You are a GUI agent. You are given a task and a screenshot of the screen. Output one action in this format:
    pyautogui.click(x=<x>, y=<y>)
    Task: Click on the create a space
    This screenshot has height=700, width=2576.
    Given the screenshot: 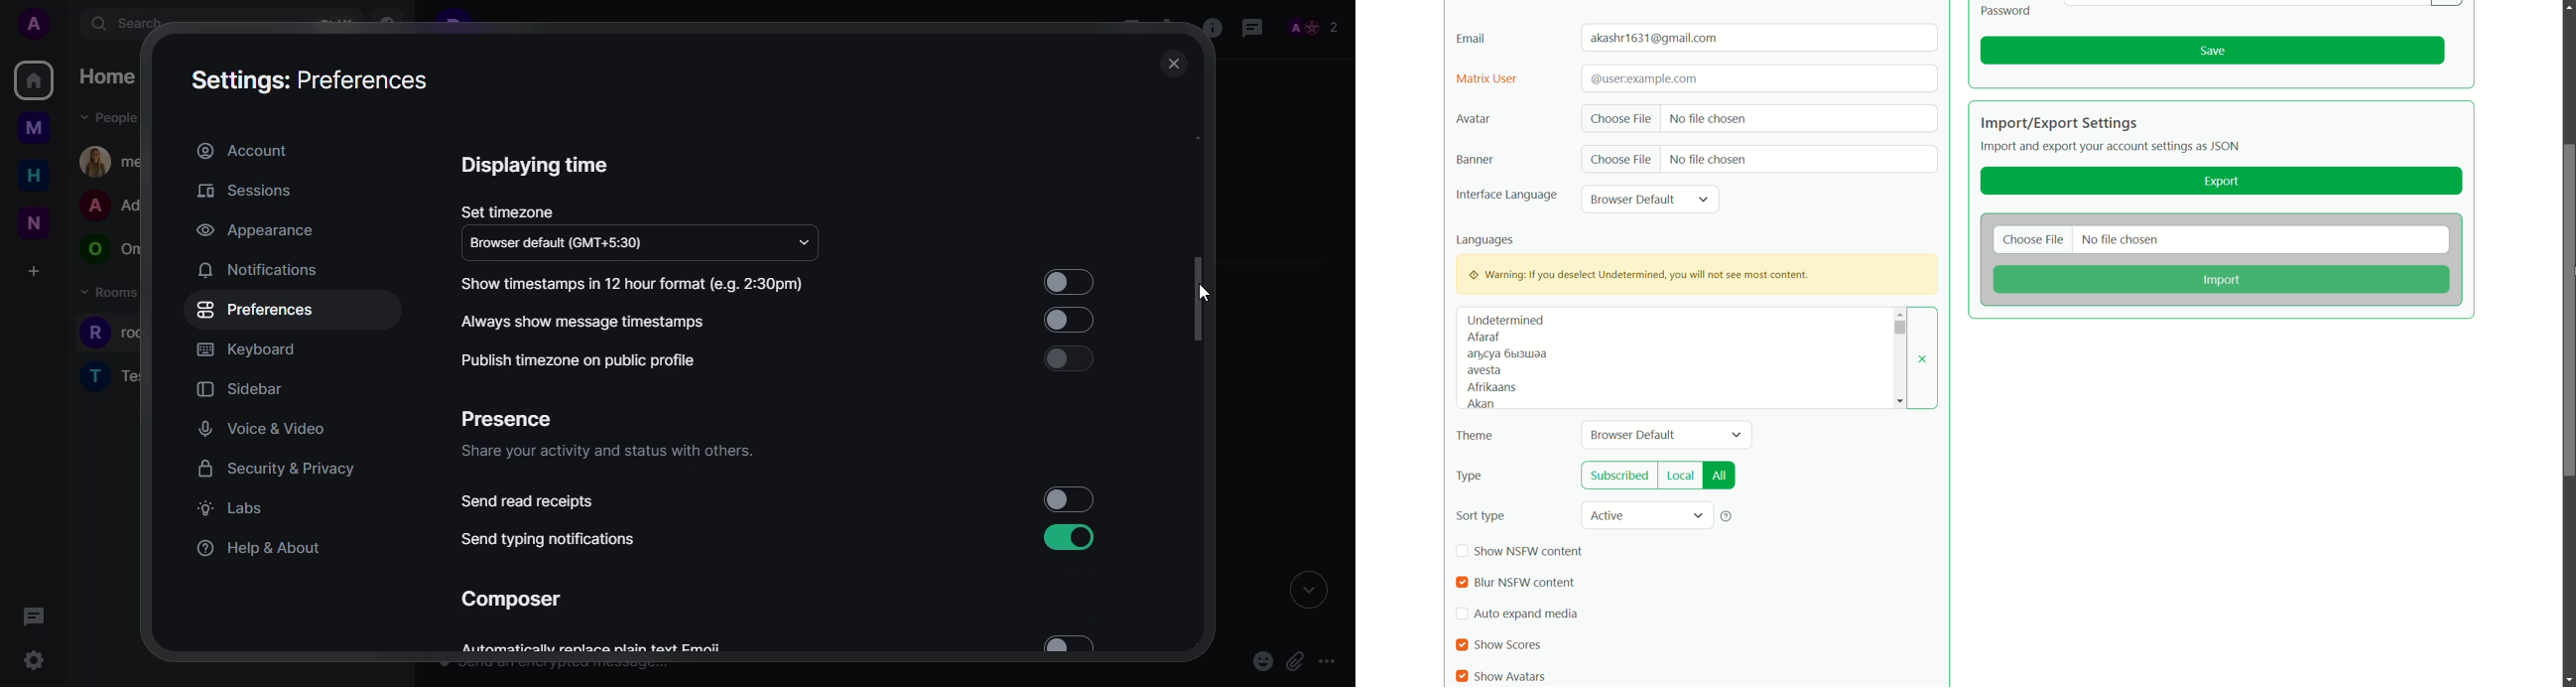 What is the action you would take?
    pyautogui.click(x=33, y=270)
    